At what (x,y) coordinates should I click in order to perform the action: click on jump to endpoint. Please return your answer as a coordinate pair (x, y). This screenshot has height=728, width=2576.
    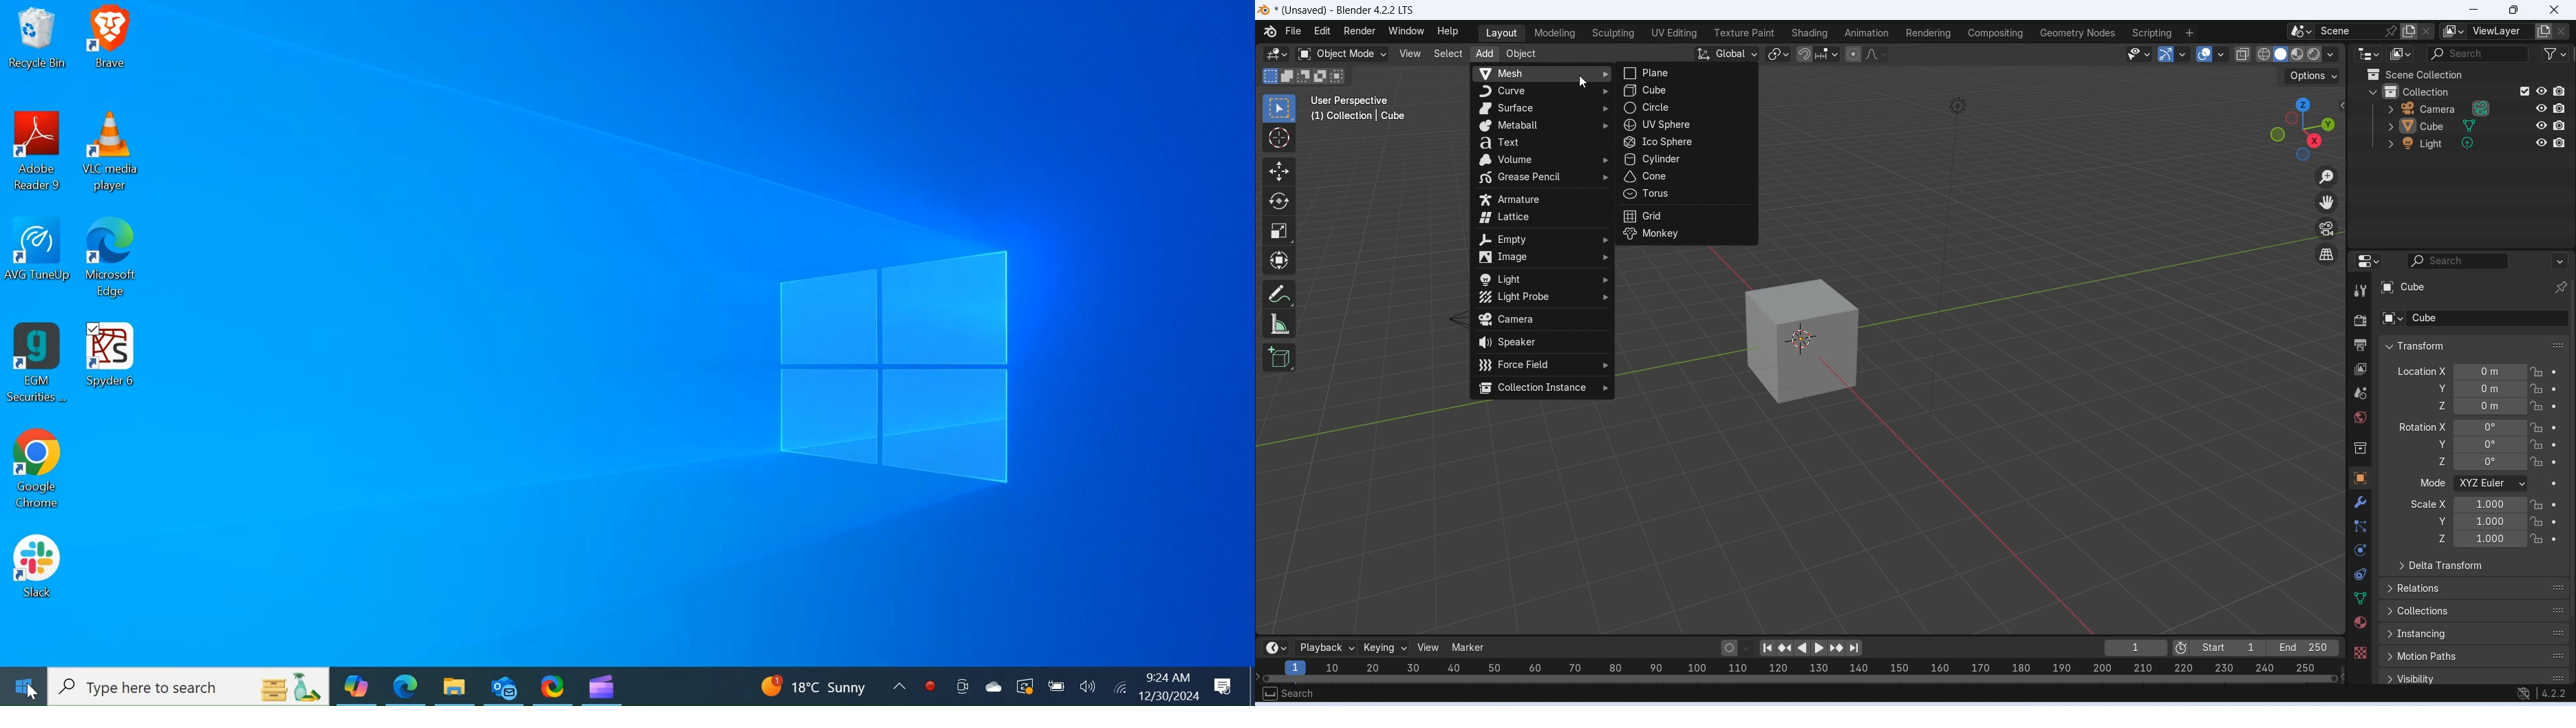
    Looking at the image, I should click on (1767, 648).